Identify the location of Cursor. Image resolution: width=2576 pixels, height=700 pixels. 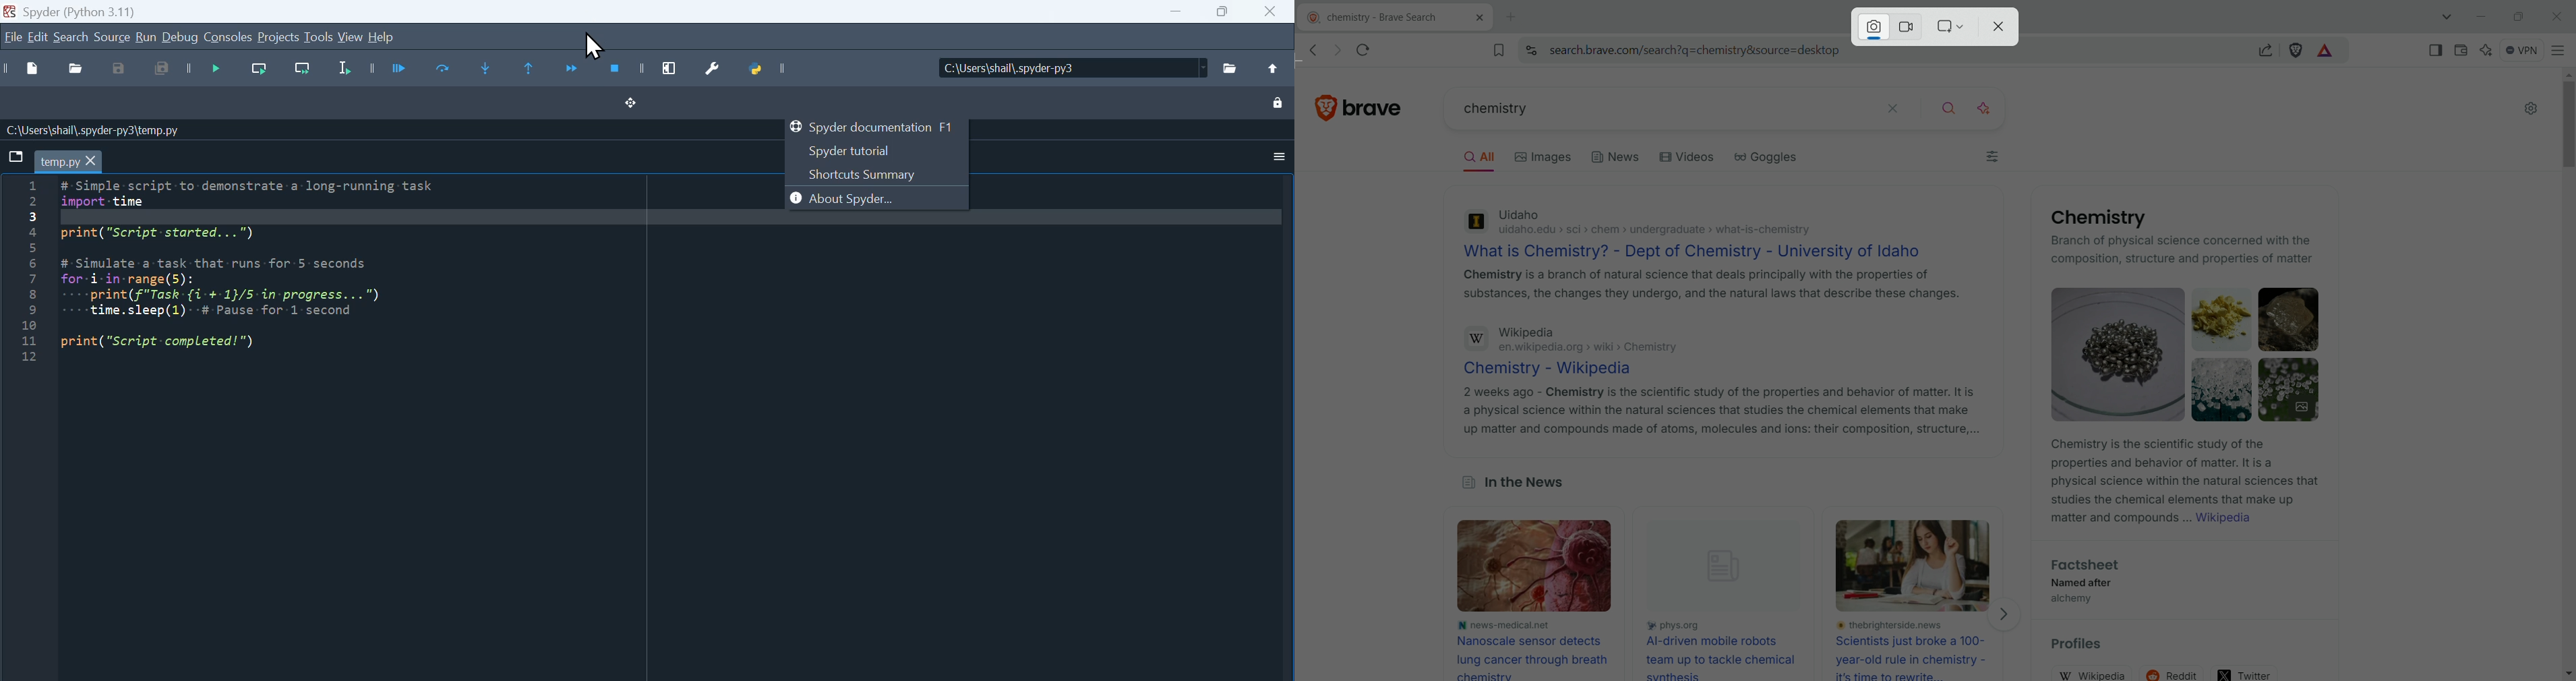
(608, 181).